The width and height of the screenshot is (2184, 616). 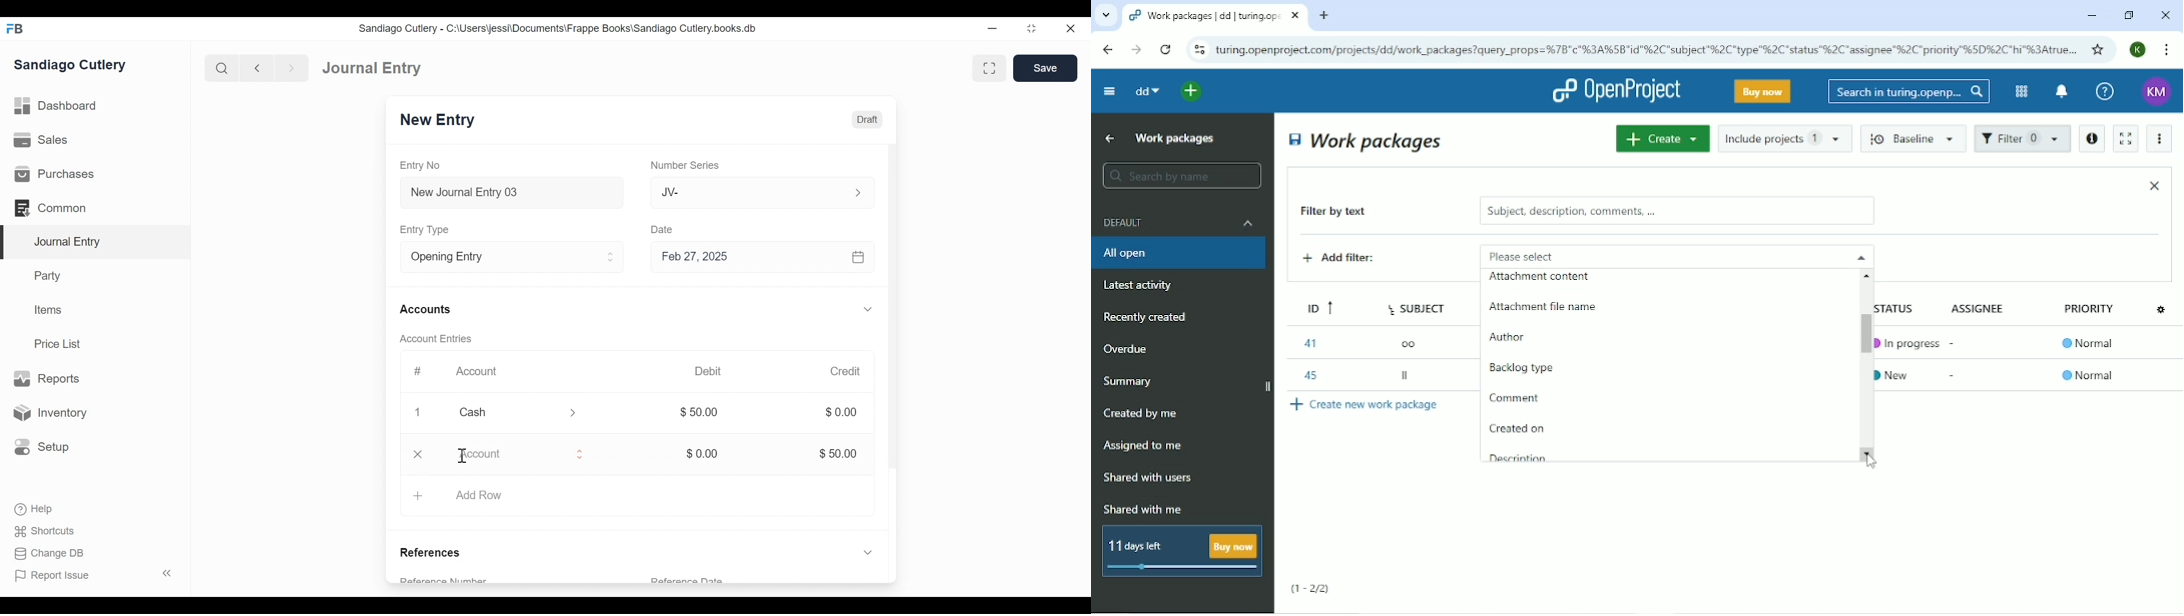 I want to click on Navigate back, so click(x=256, y=68).